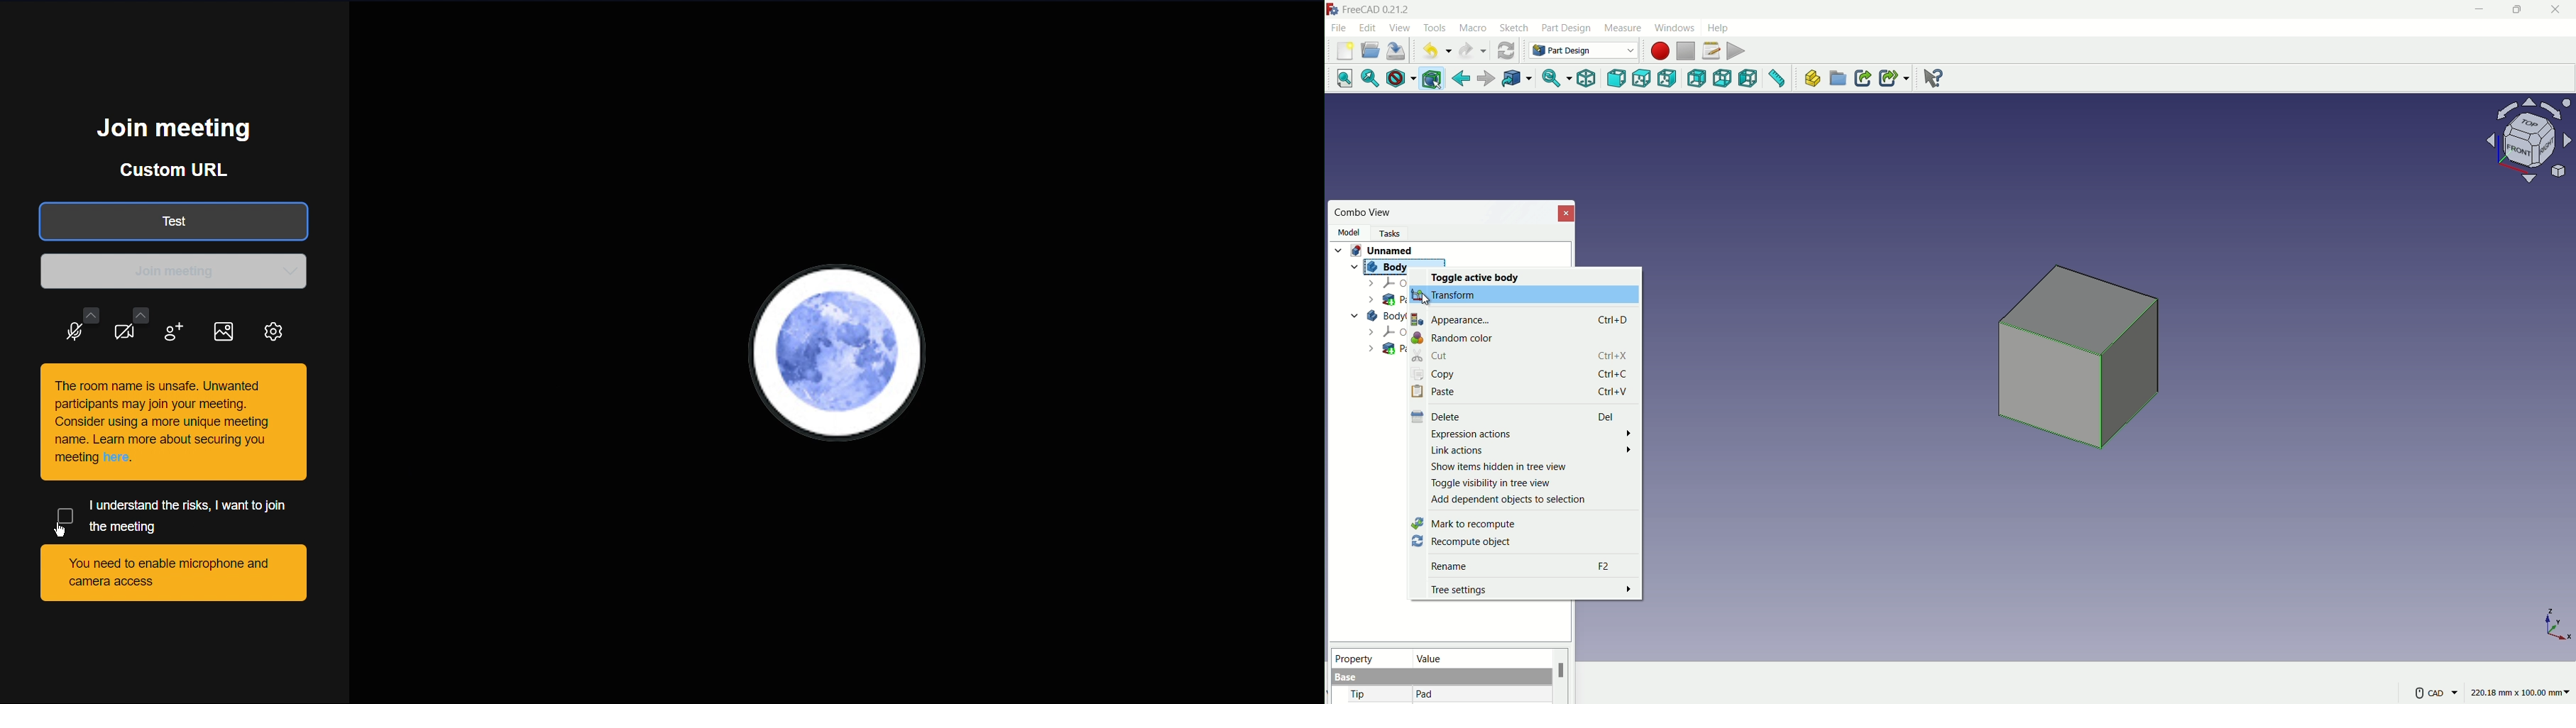 The width and height of the screenshot is (2576, 728). What do you see at coordinates (1369, 27) in the screenshot?
I see `edit` at bounding box center [1369, 27].